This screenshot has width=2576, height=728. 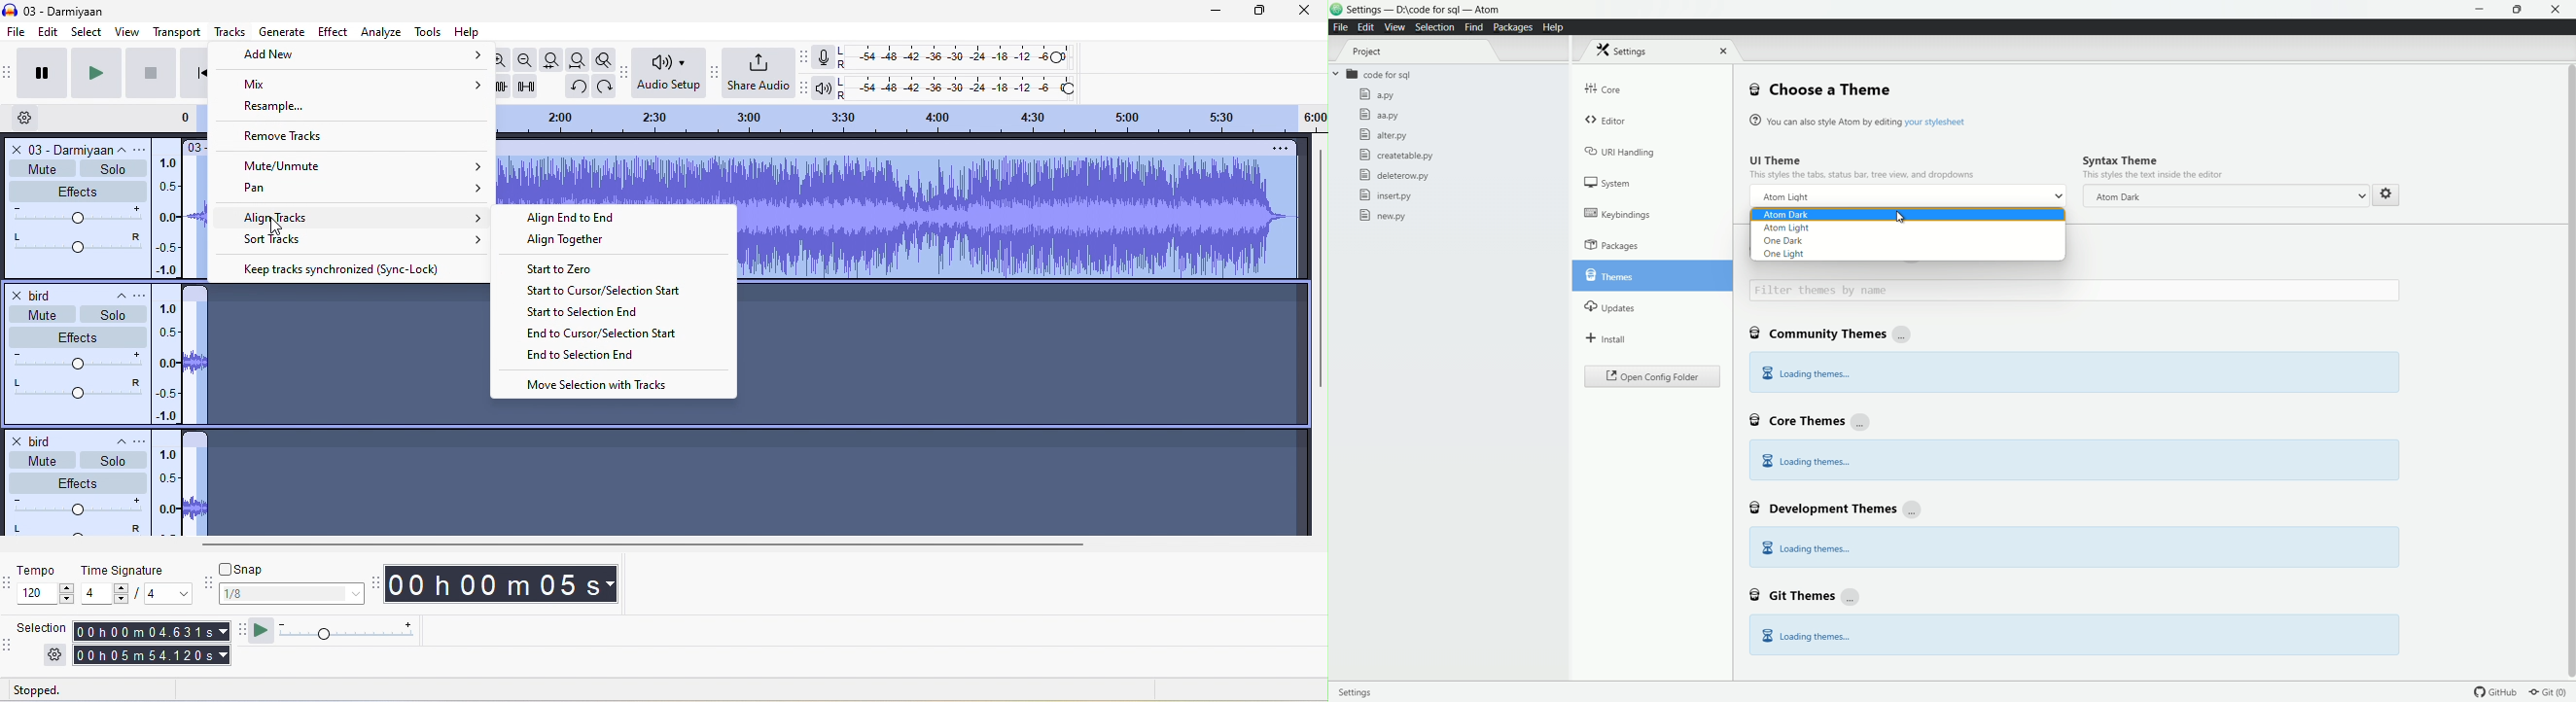 I want to click on cursor, so click(x=277, y=227).